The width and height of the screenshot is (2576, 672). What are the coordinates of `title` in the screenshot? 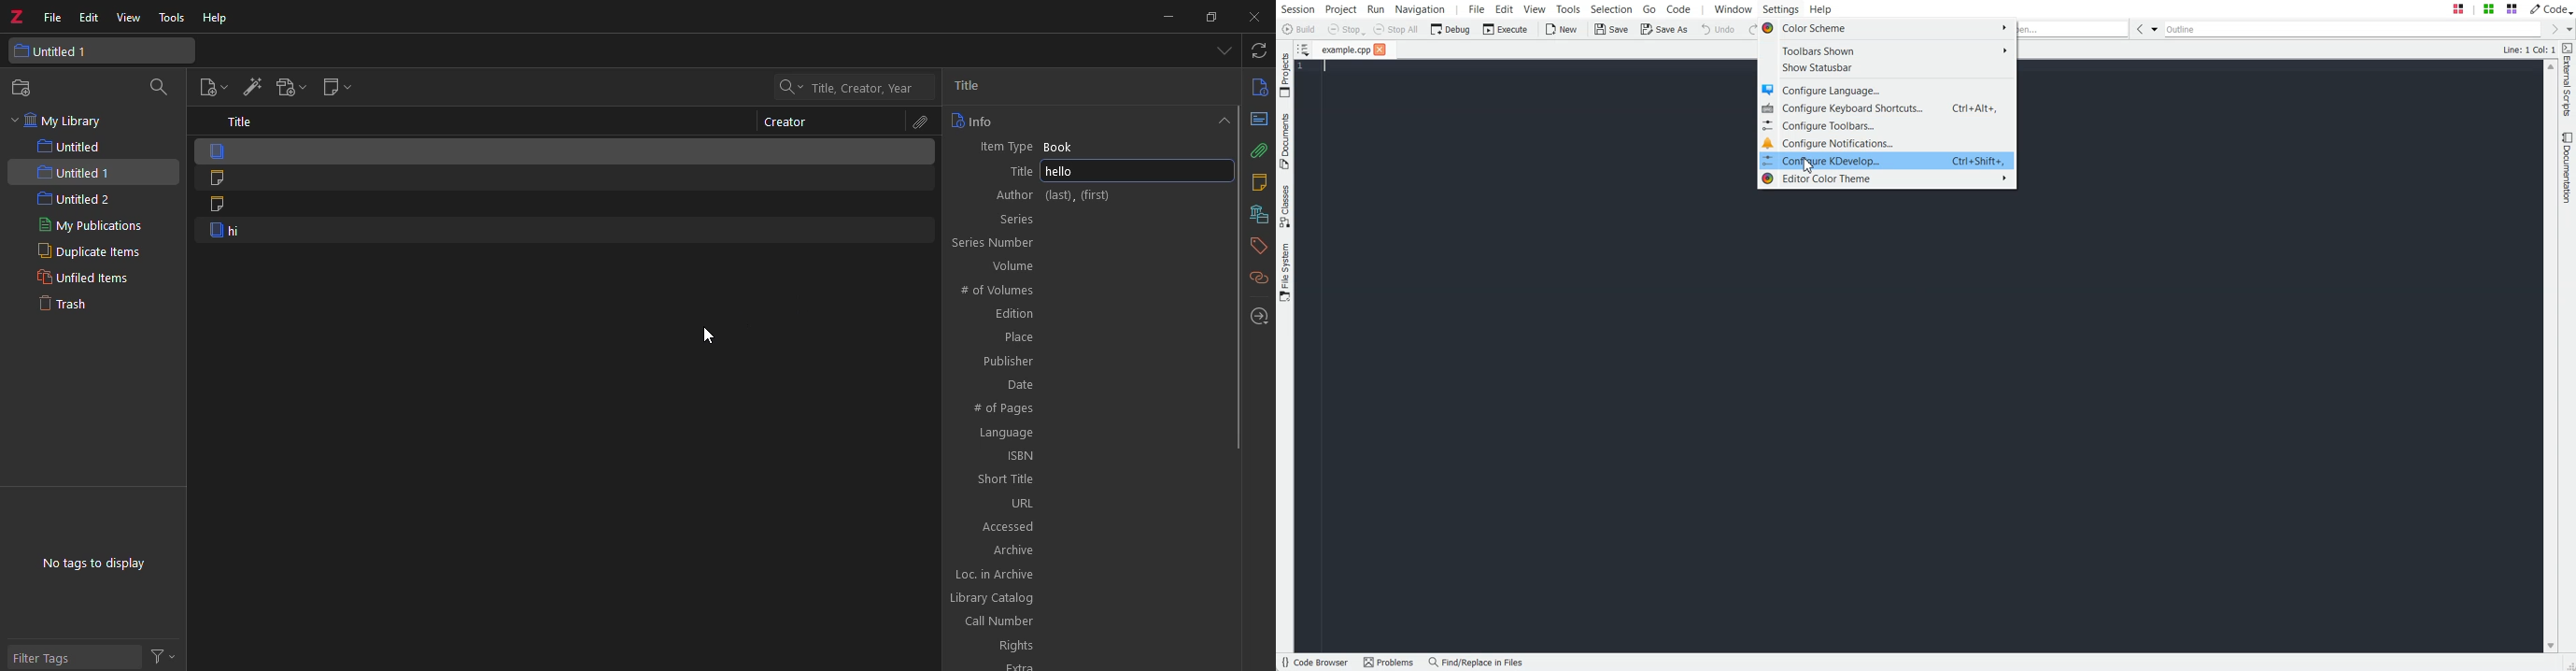 It's located at (241, 121).